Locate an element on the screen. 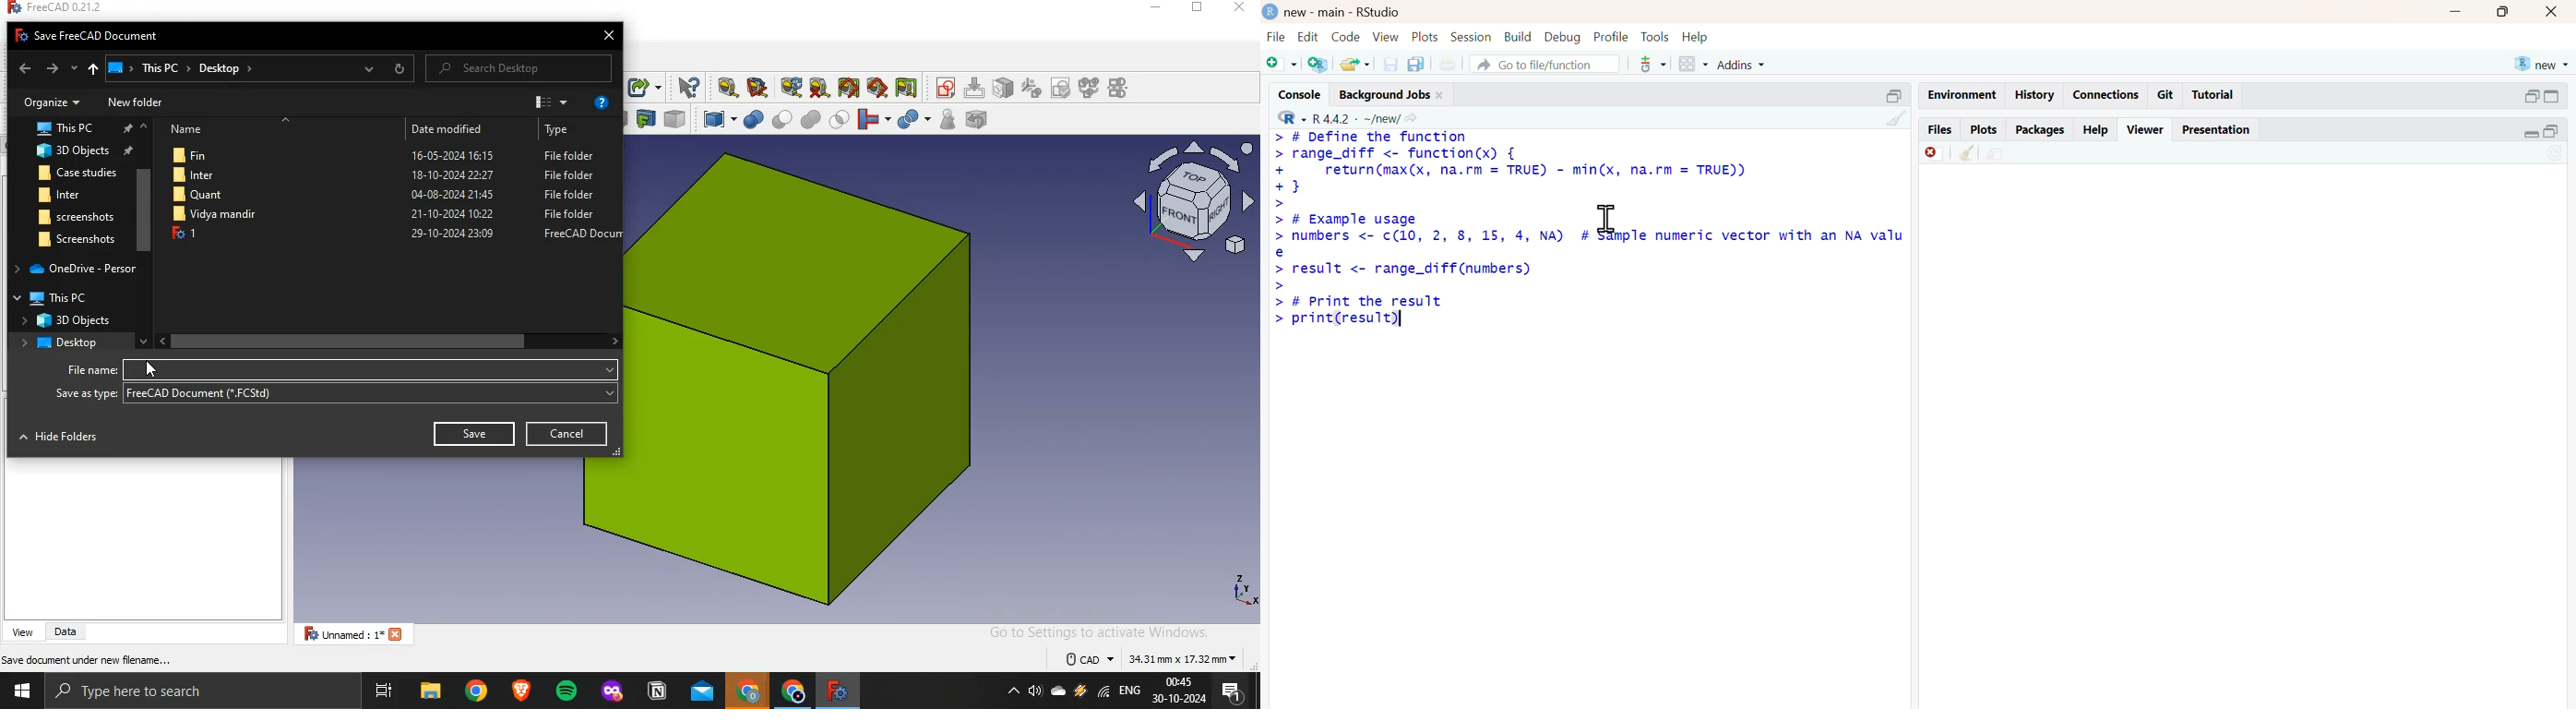 The height and width of the screenshot is (728, 2576). mozilla firefox is located at coordinates (612, 692).